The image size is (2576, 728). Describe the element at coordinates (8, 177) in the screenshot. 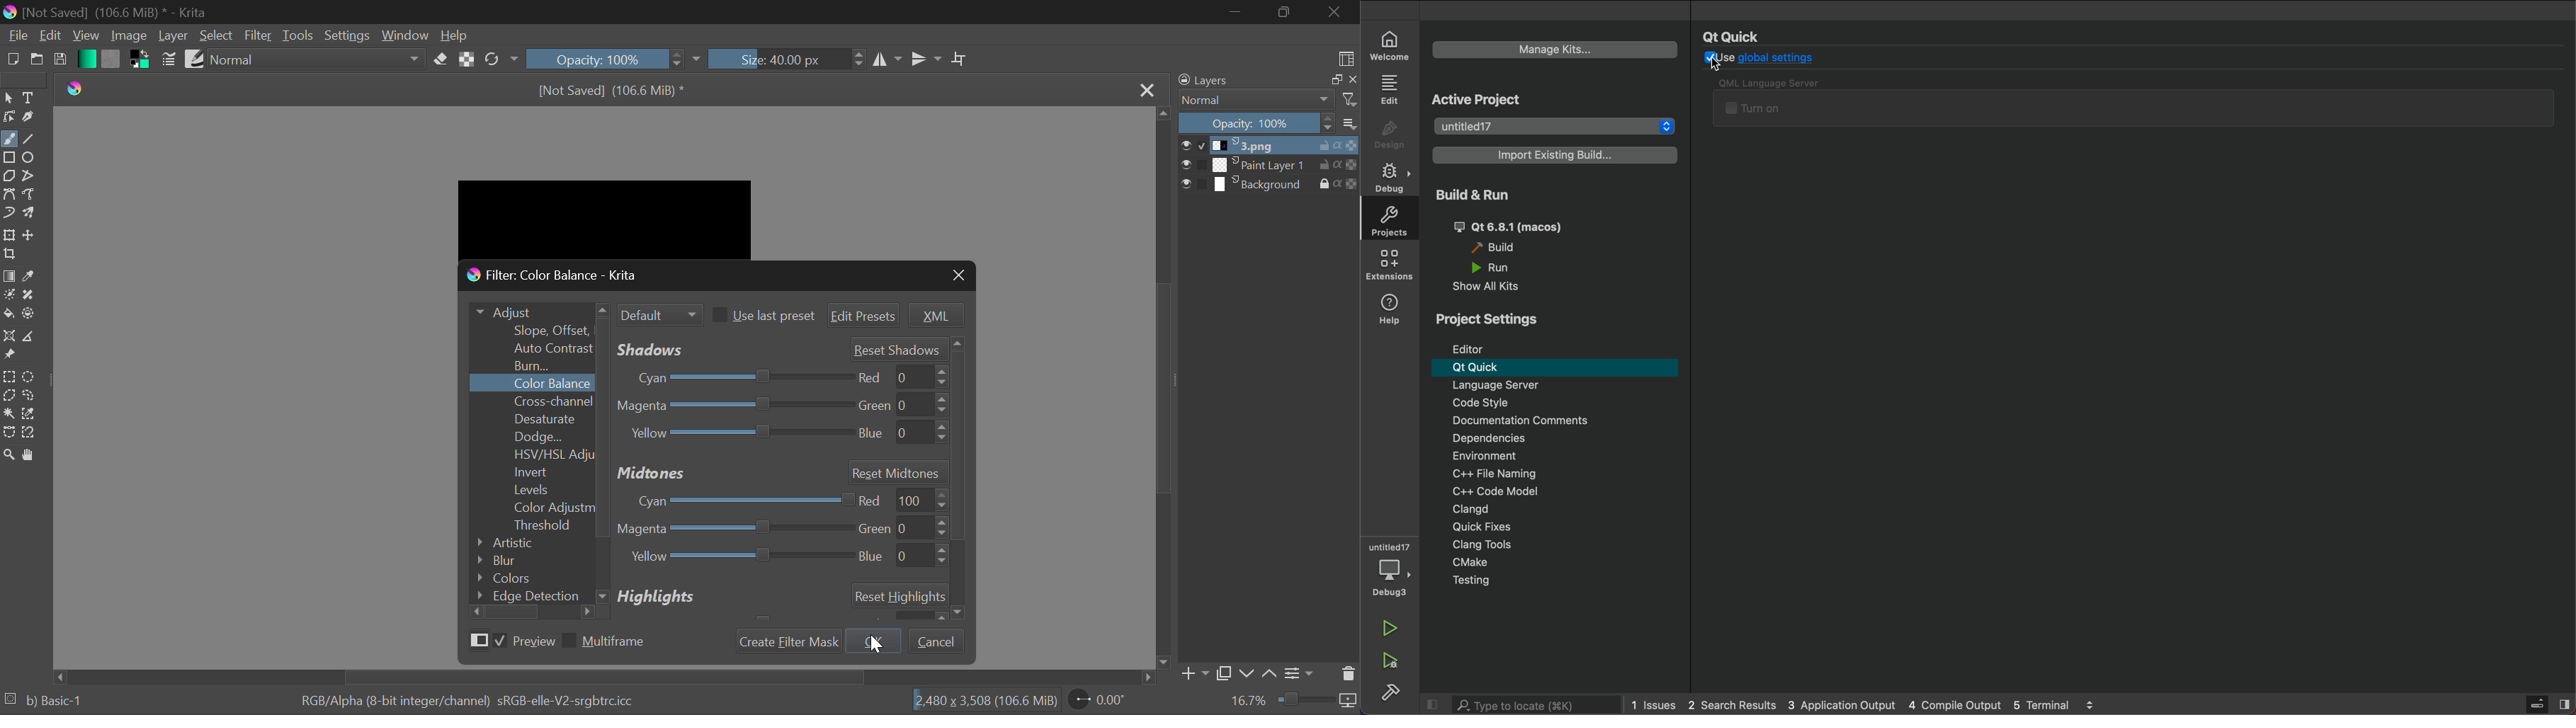

I see `Polygons` at that location.